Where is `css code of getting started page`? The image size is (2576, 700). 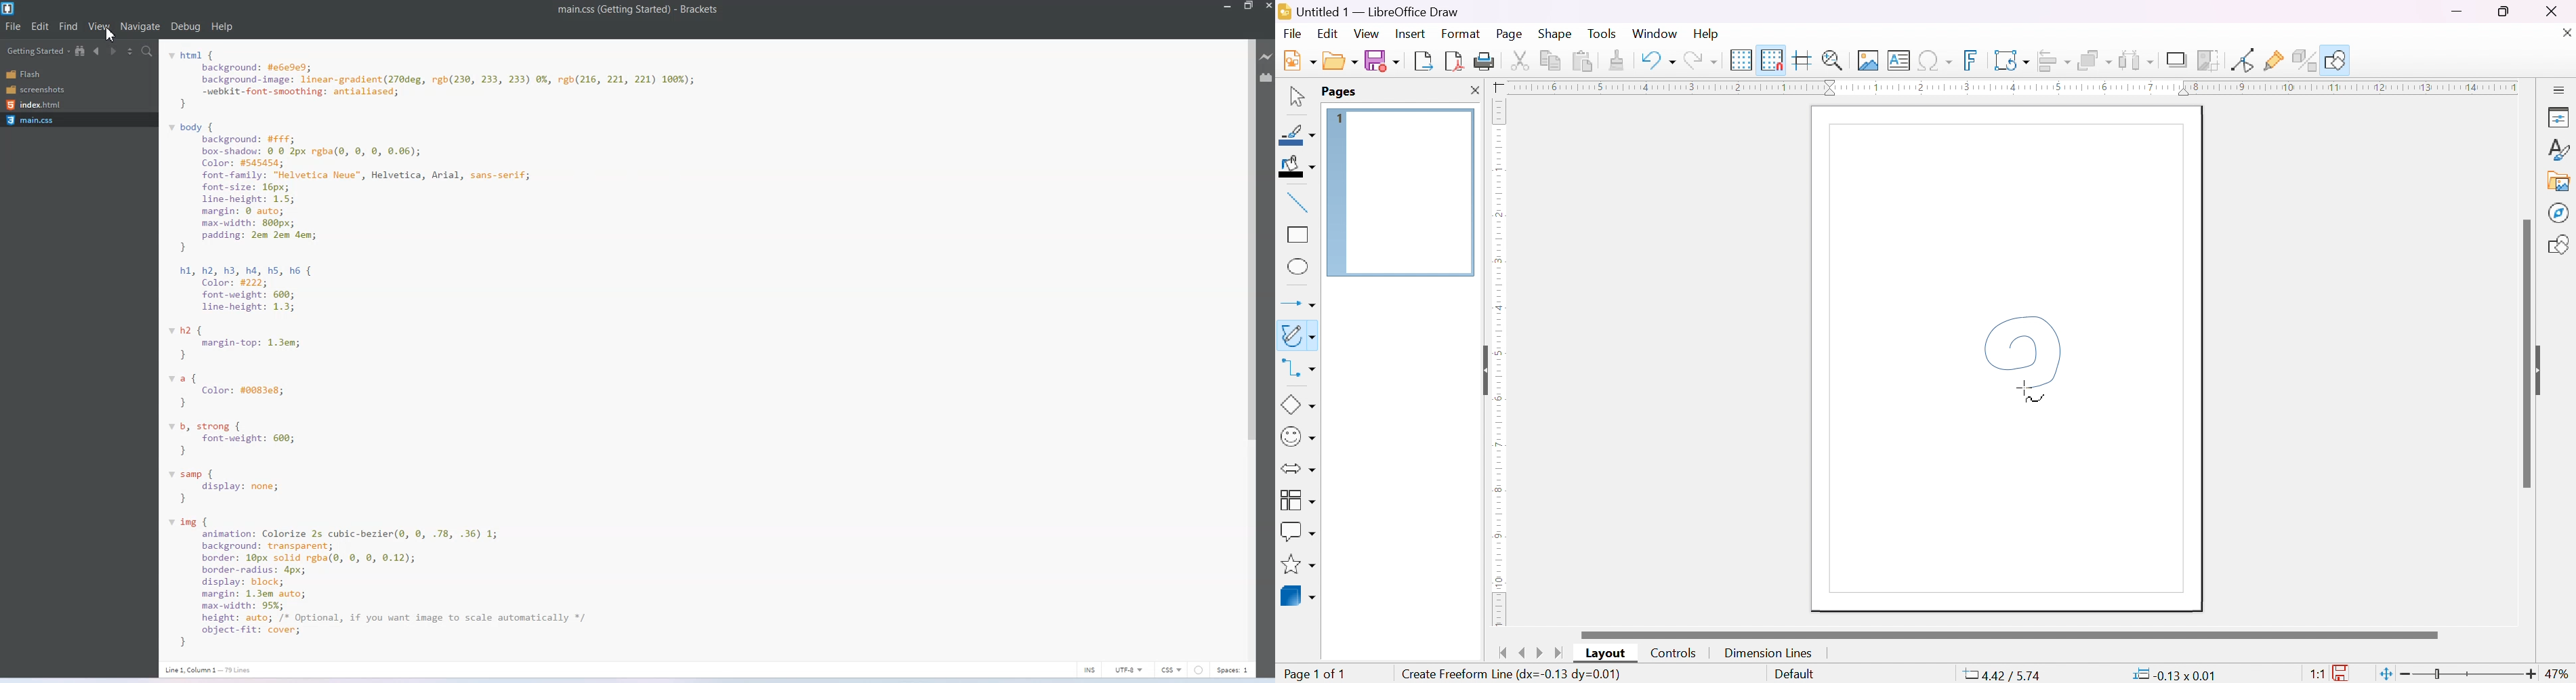 css code of getting started page is located at coordinates (479, 346).